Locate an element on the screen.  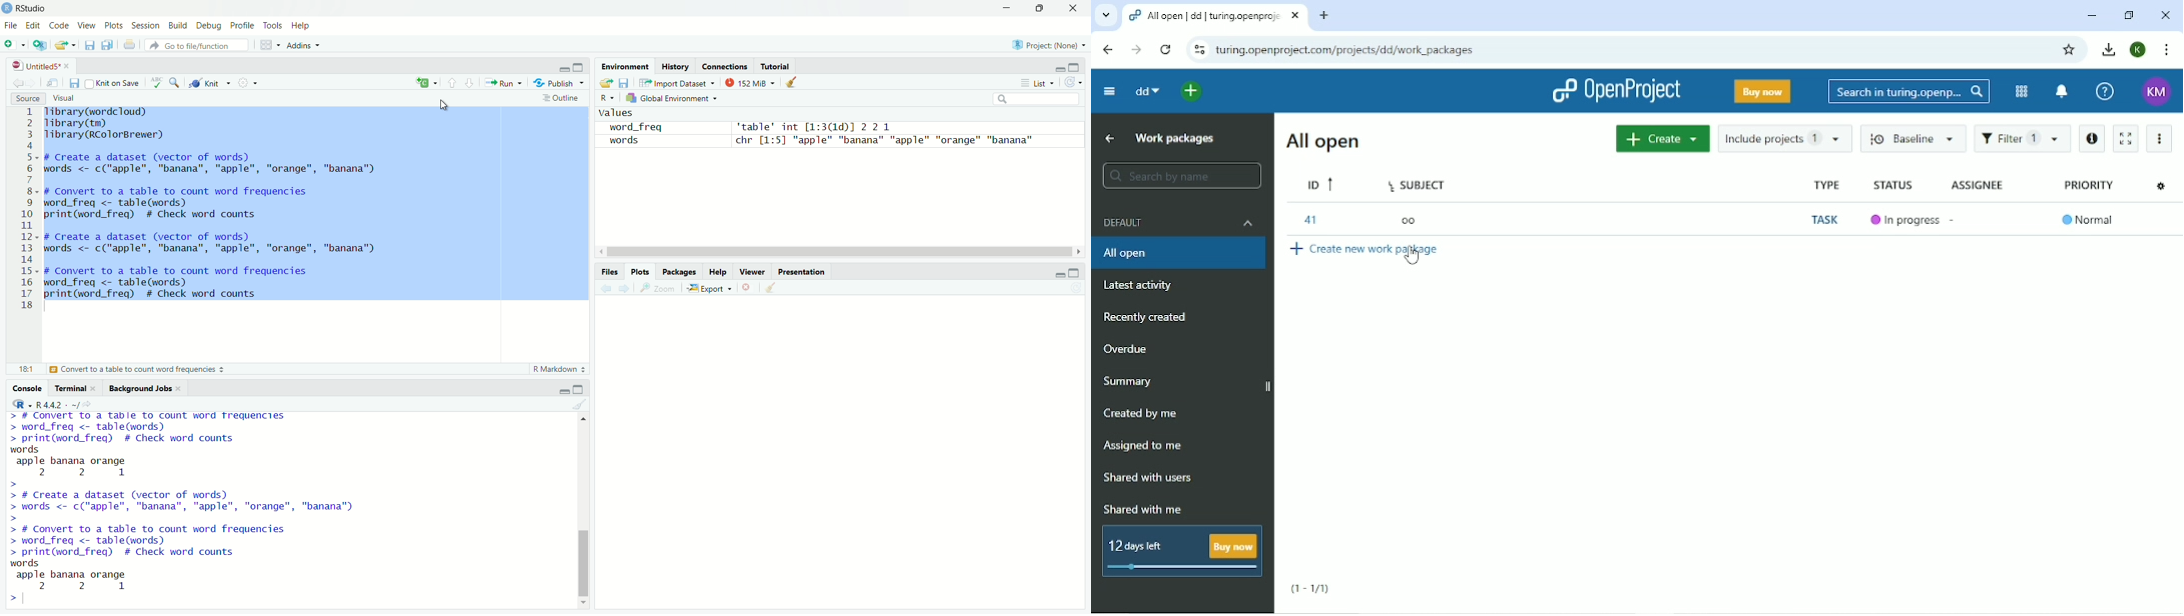
1ibrary(wordcioud)> Tibrary(tm)3 Tlibrary(RColorBrewer)45- # Create a dataset (vector of words)5 words <- c("apple", "banana", "apple", "orange", "banana")F8. # Convert to a table to count word frequencies) word_freq <- table(words)) print(word_freq) # Check word counts IL2- # Create a dataset (vector of words)3 words <- c("apple", "banana", "apple", "orange", "banana")45« # Convert to a table to count word frequencies5 word_freq <- table(words)7 print(word_freq) # Check word counts. is located at coordinates (213, 205).